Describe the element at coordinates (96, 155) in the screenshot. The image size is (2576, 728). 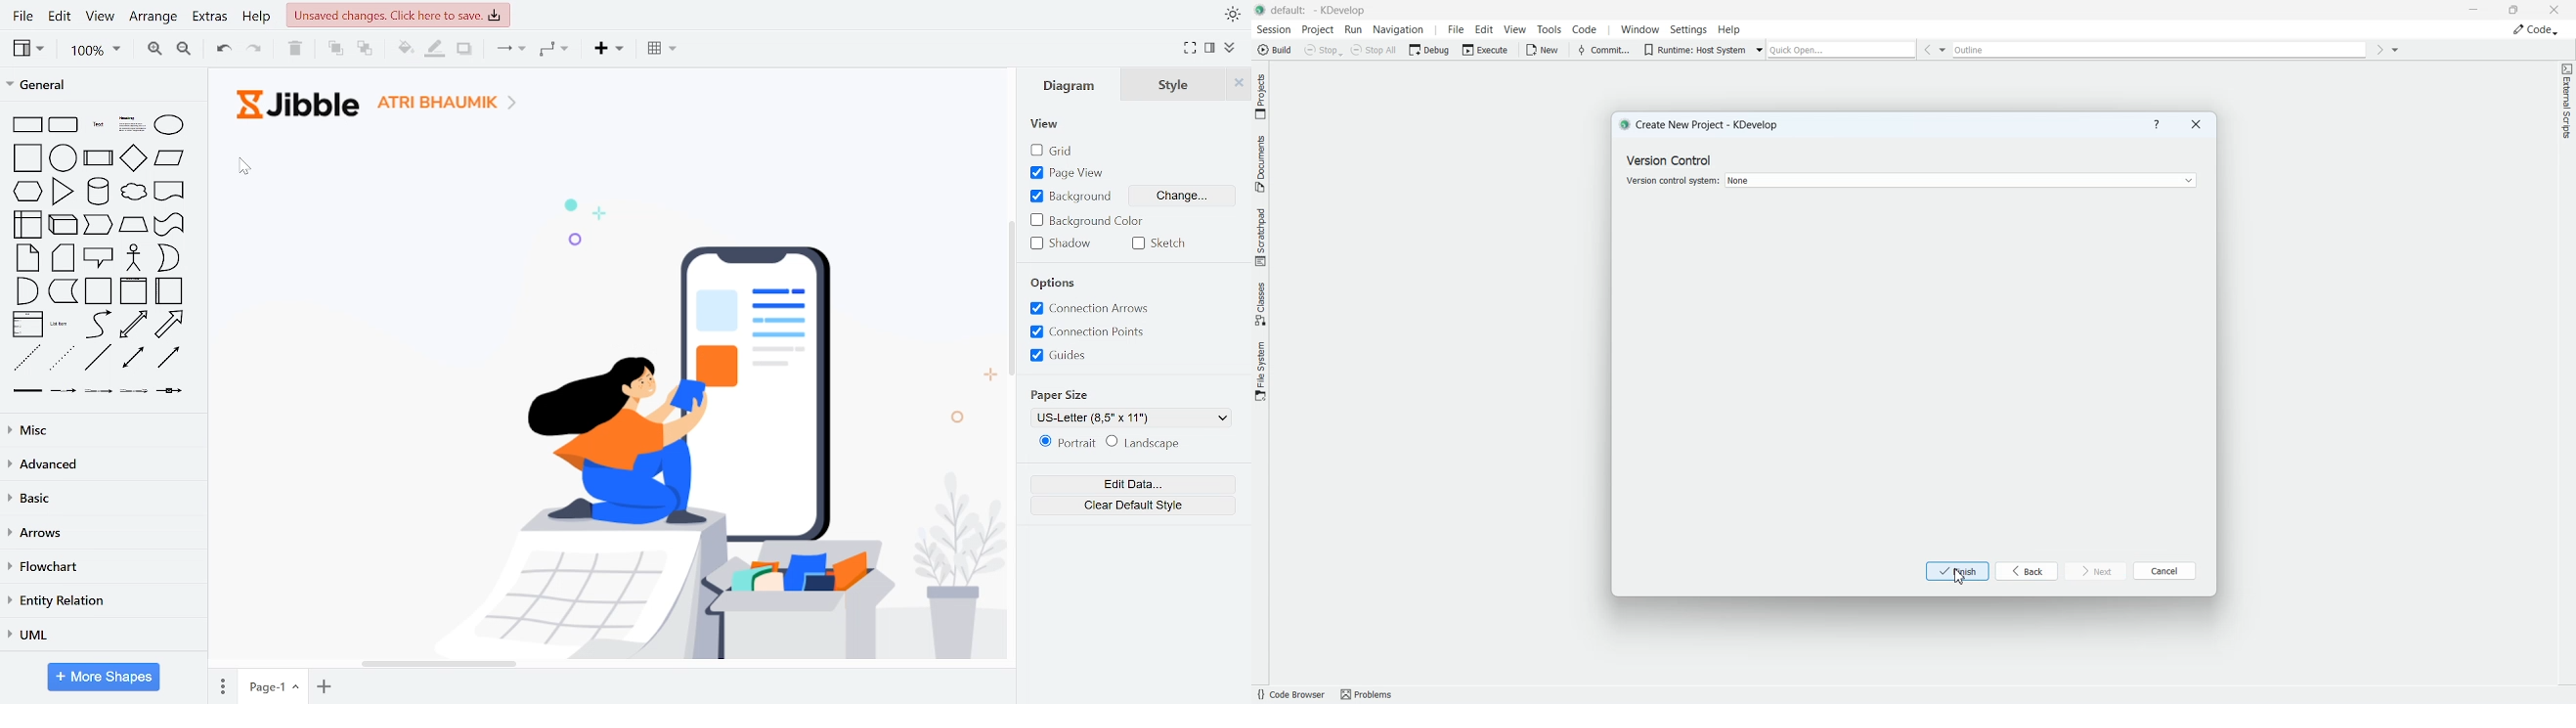
I see `general shapes` at that location.